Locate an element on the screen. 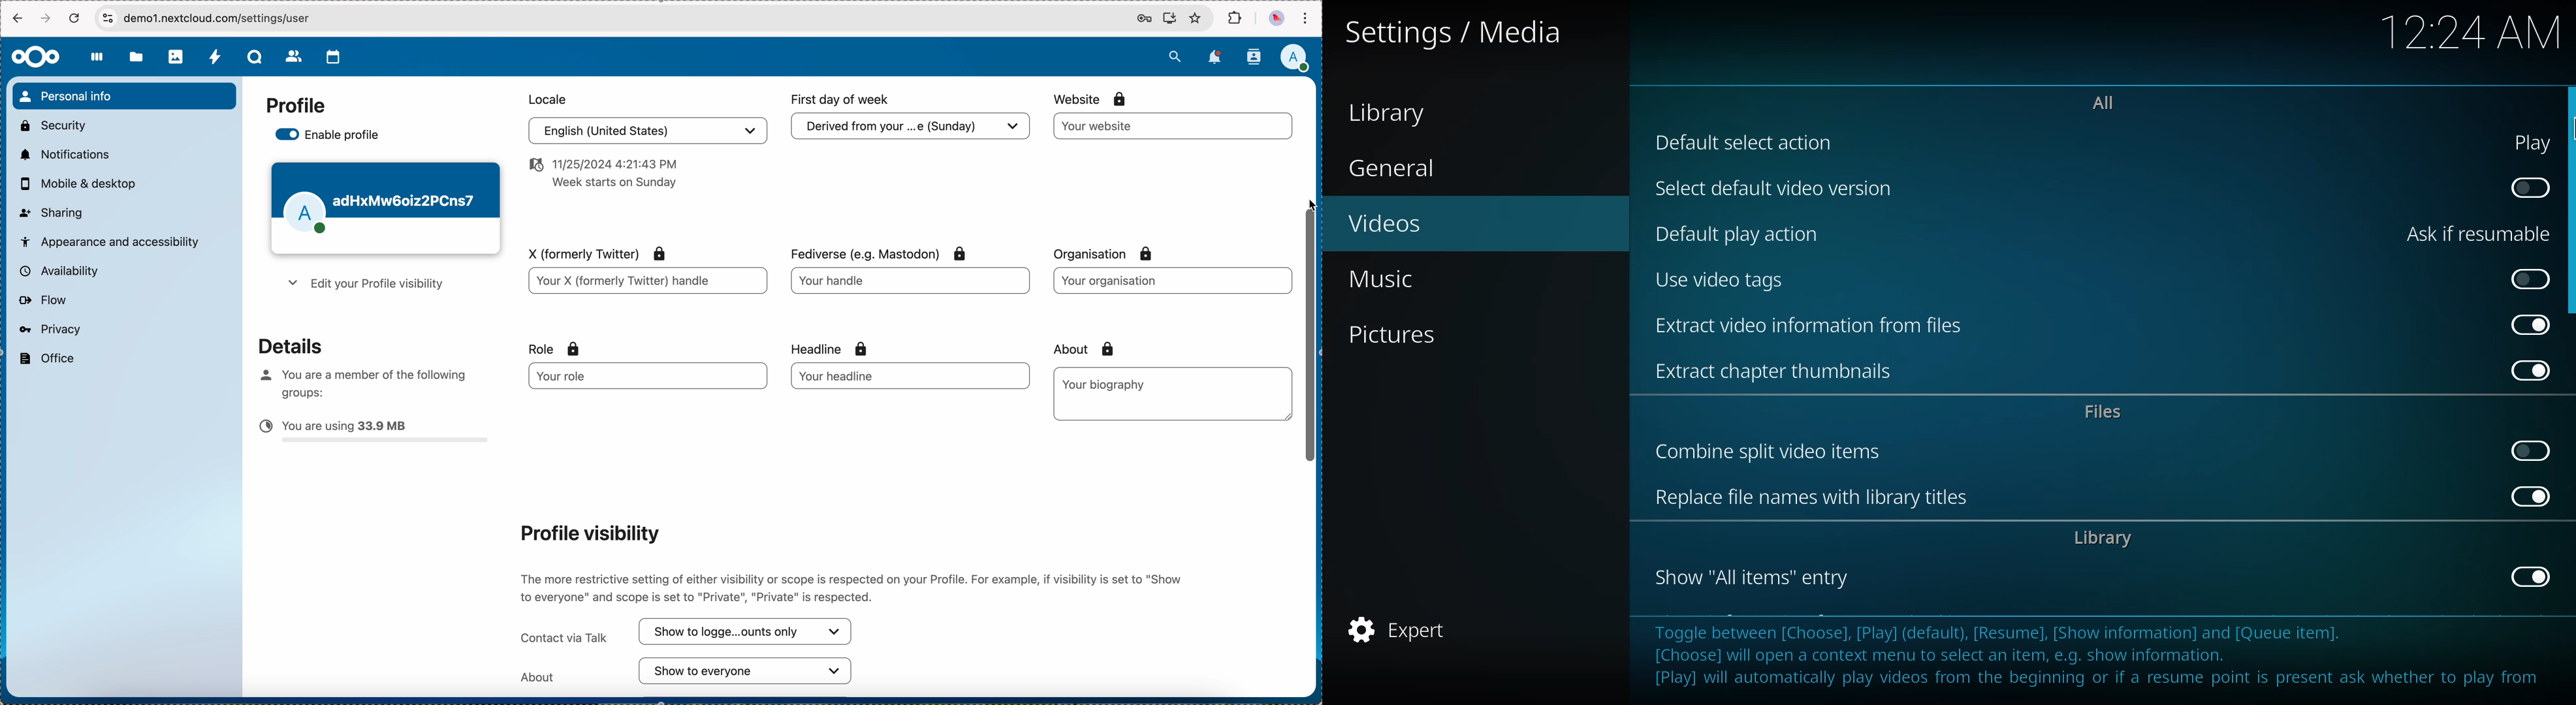 The width and height of the screenshot is (2576, 728). your headline is located at coordinates (879, 376).